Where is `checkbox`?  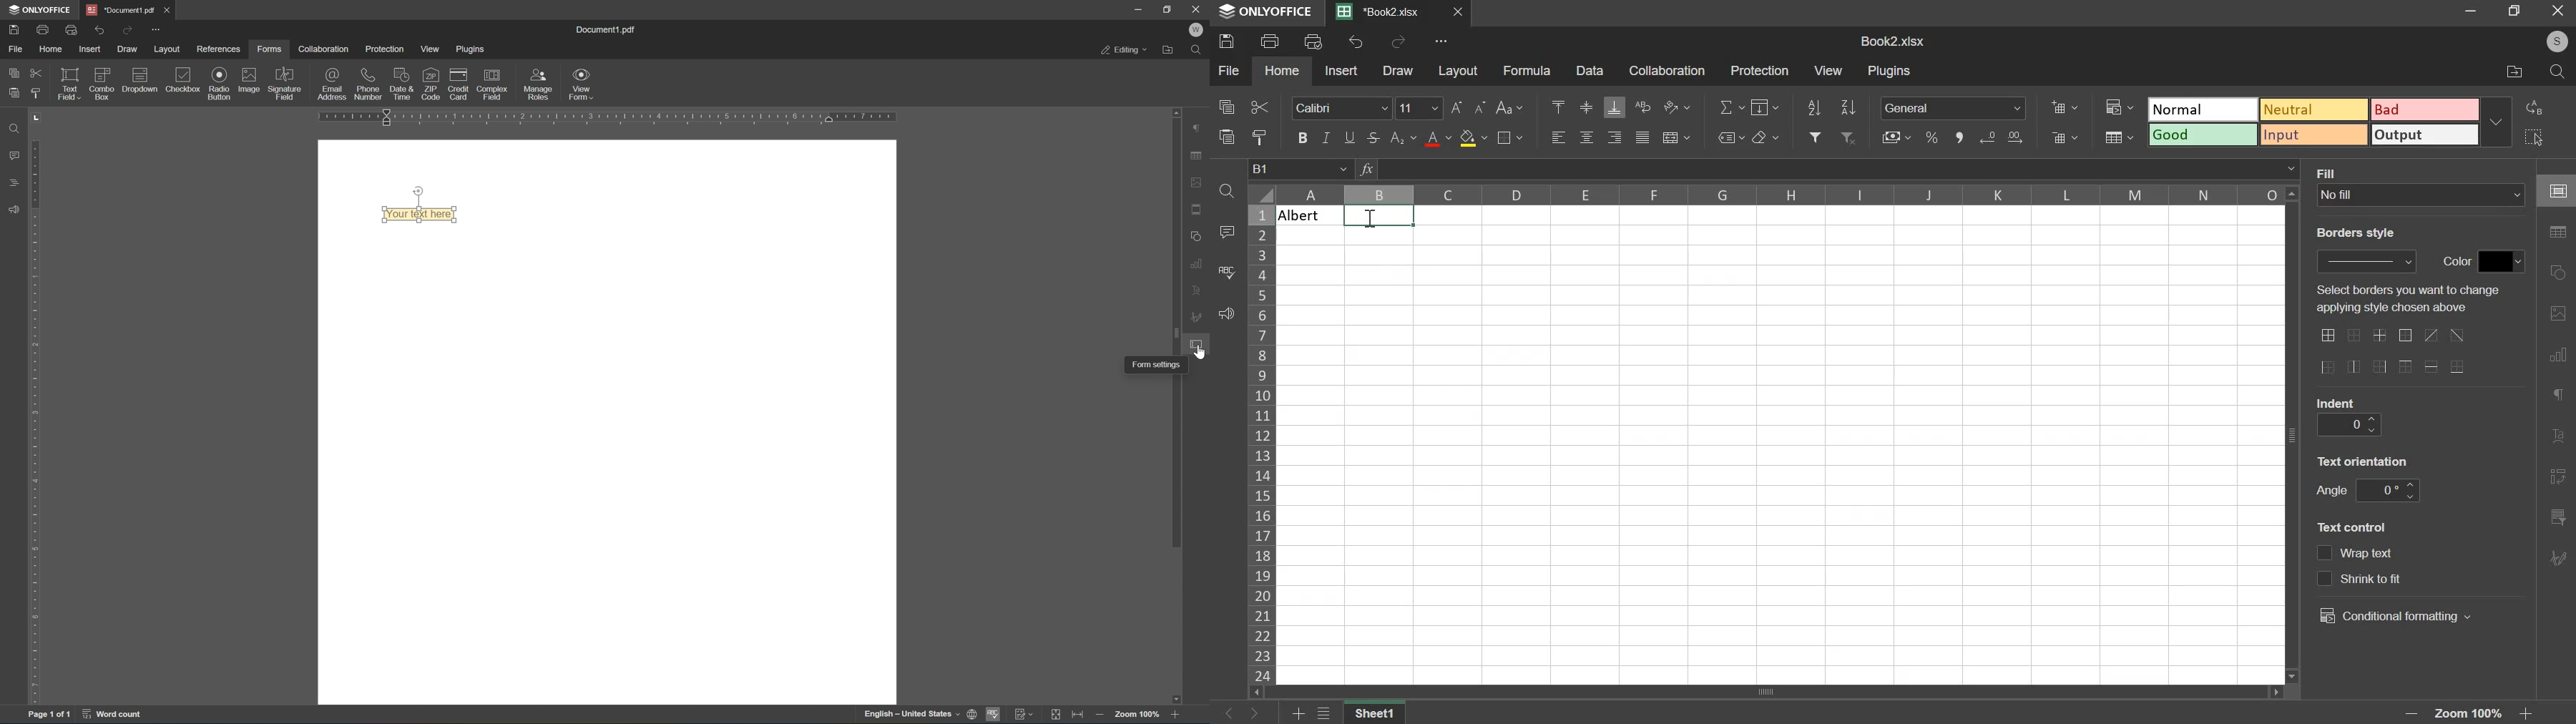
checkbox is located at coordinates (182, 81).